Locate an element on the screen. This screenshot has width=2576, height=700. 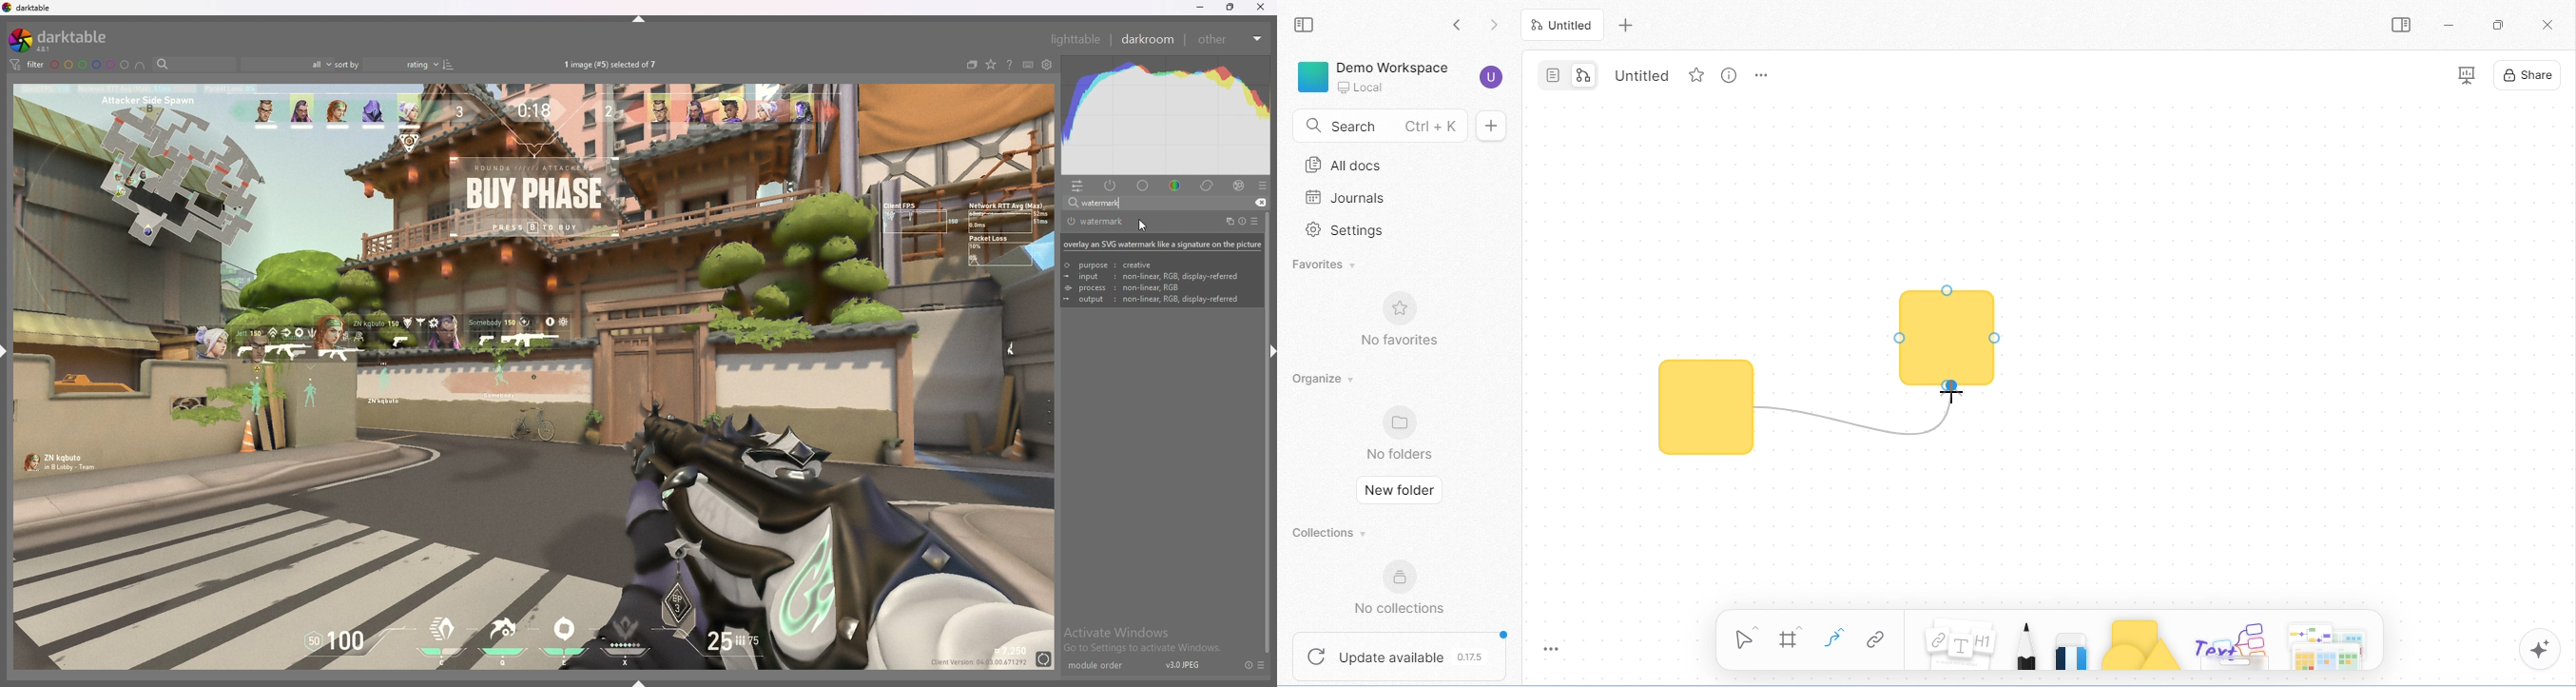
shape is located at coordinates (1703, 407).